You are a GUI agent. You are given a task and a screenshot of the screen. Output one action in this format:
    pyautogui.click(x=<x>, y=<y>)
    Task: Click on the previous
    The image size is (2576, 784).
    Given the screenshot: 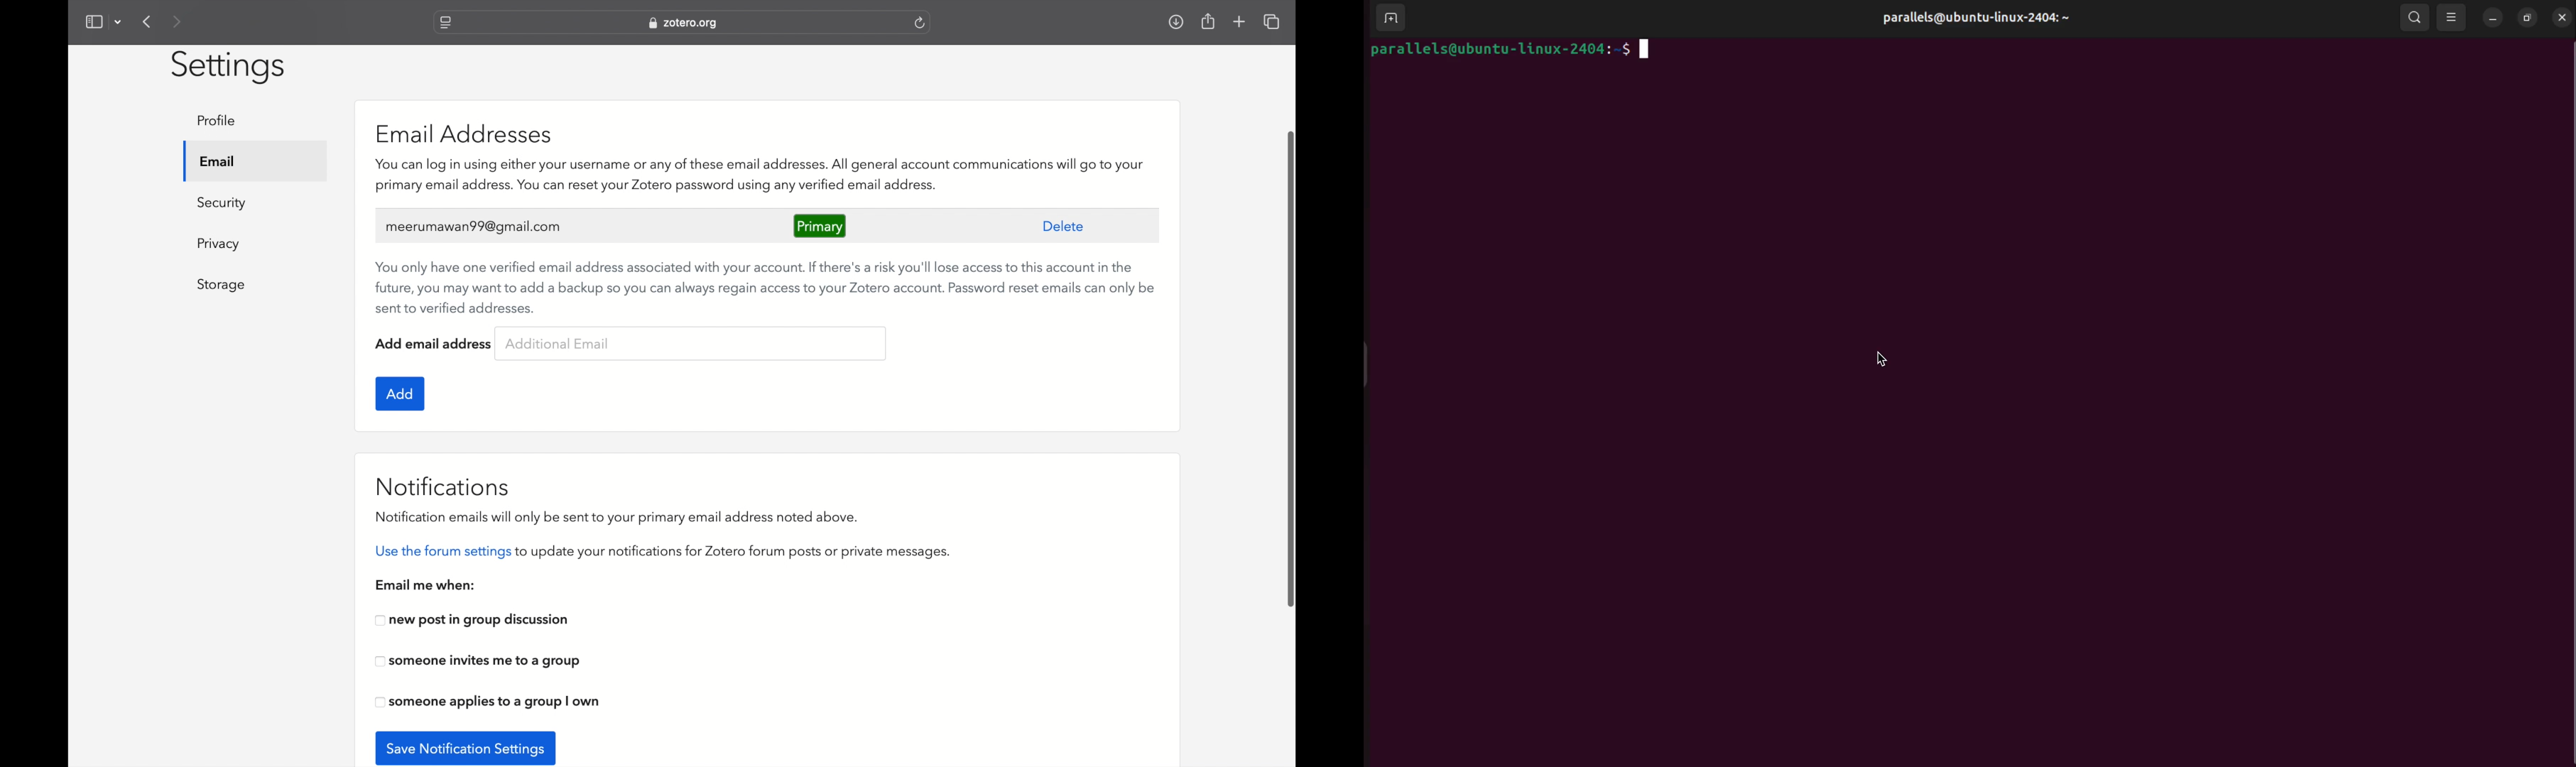 What is the action you would take?
    pyautogui.click(x=148, y=22)
    